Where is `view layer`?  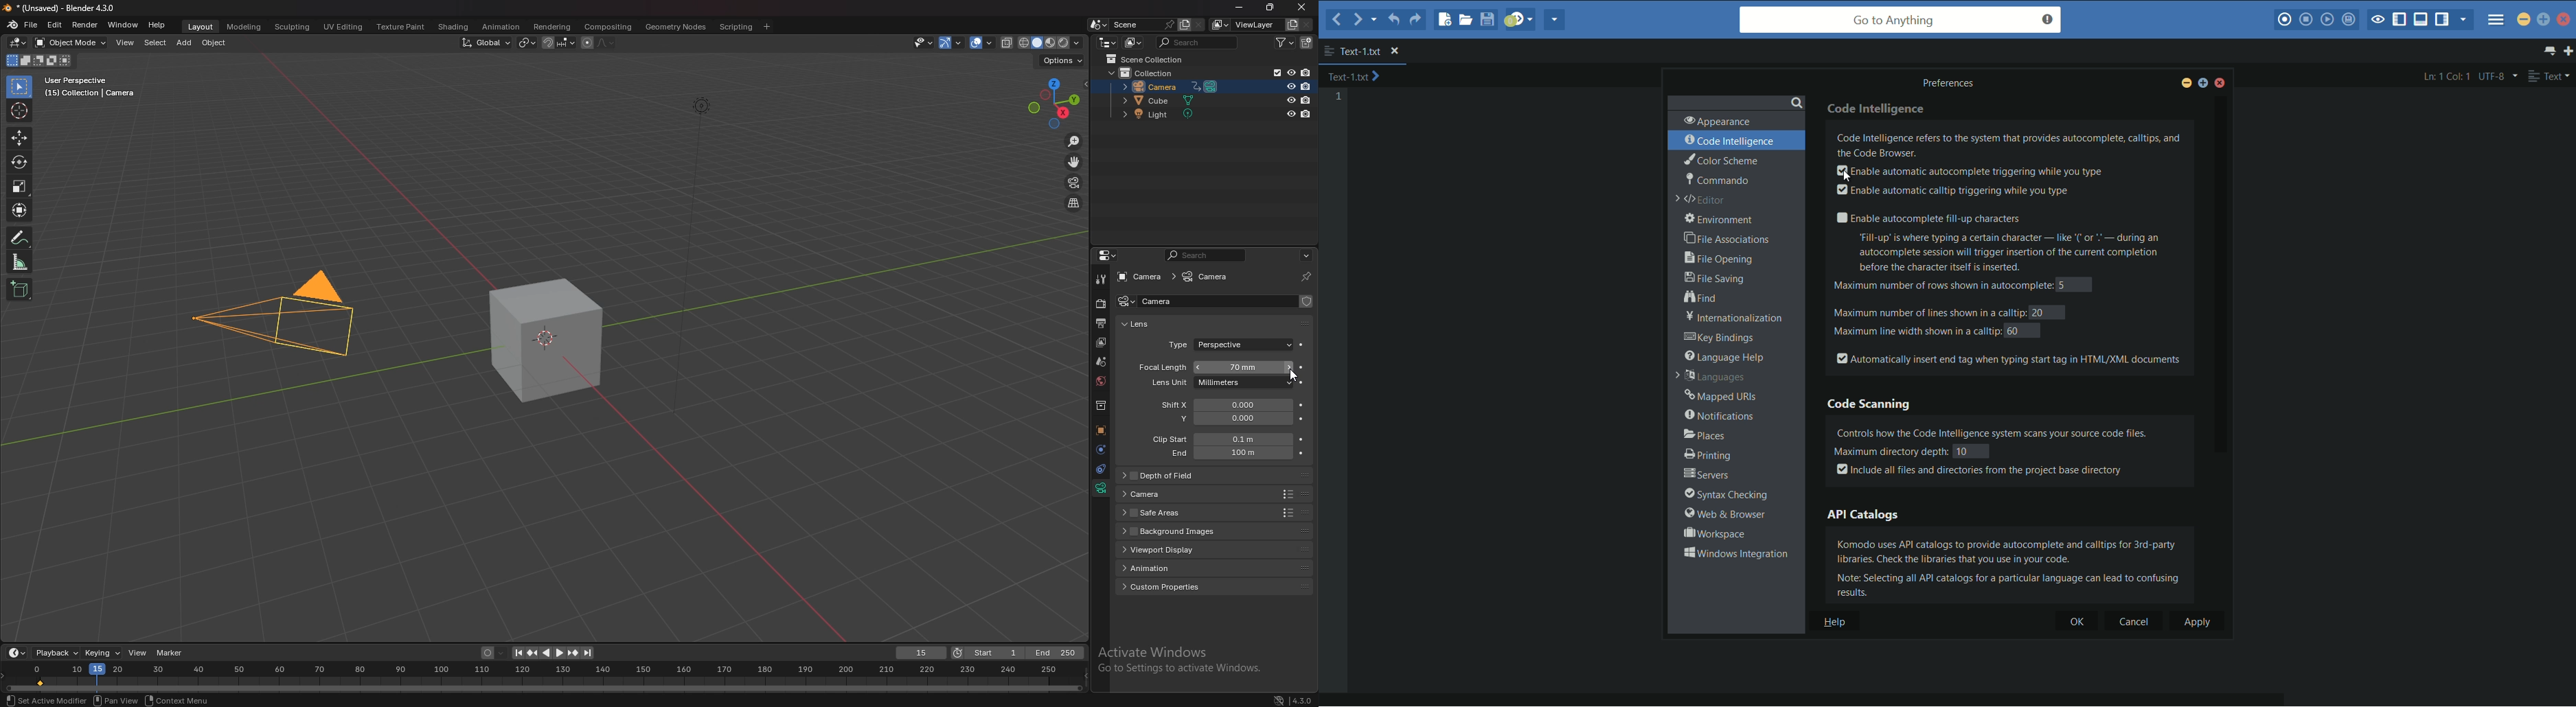 view layer is located at coordinates (1247, 25).